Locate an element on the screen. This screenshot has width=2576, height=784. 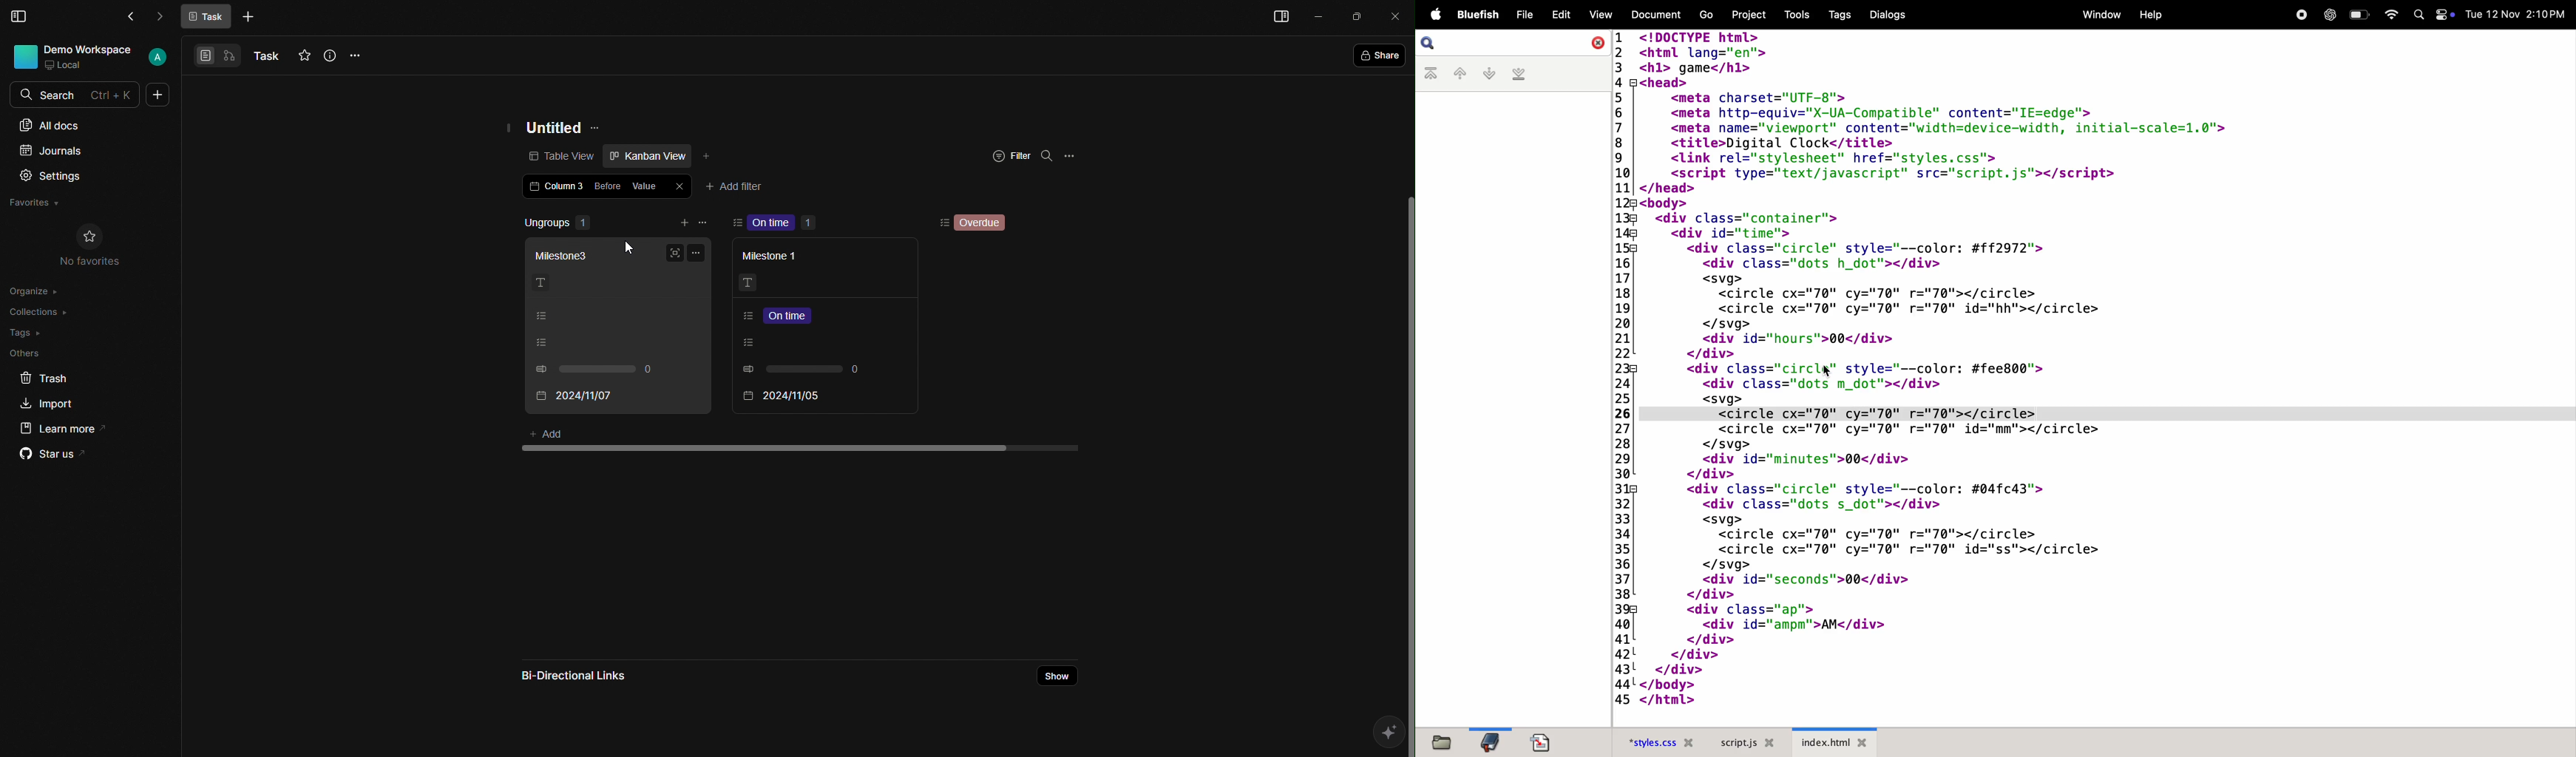
wifi is located at coordinates (2393, 16).